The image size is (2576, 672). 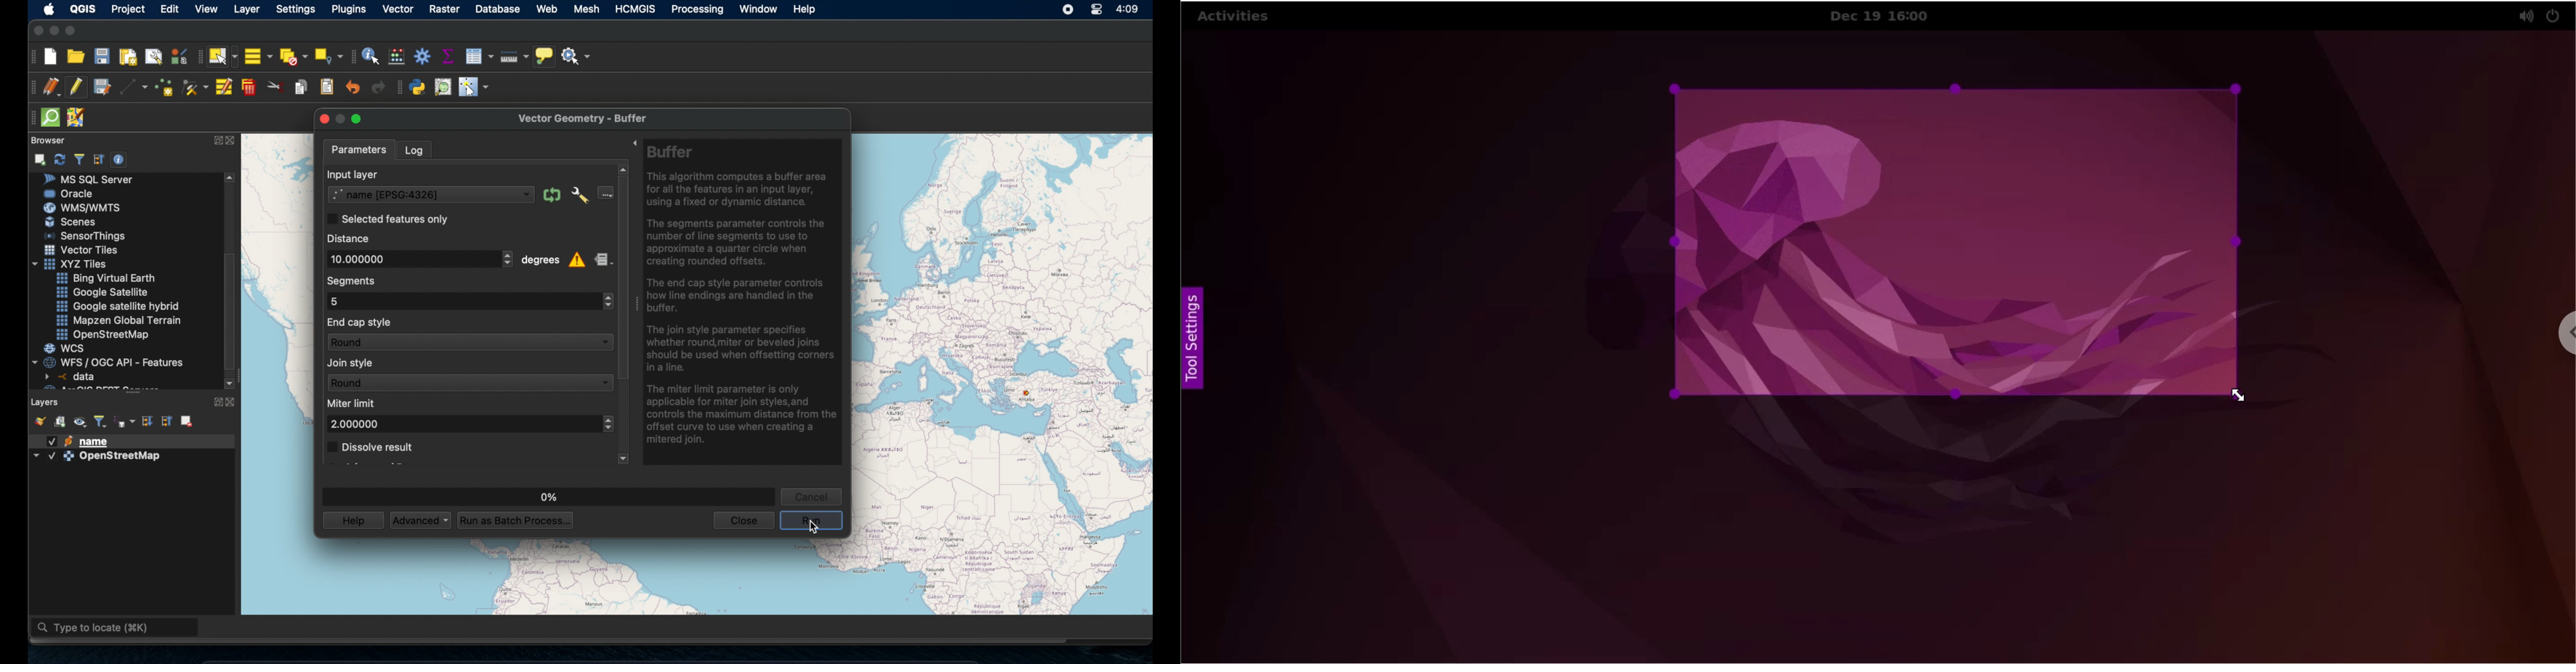 What do you see at coordinates (634, 142) in the screenshot?
I see `expand ` at bounding box center [634, 142].